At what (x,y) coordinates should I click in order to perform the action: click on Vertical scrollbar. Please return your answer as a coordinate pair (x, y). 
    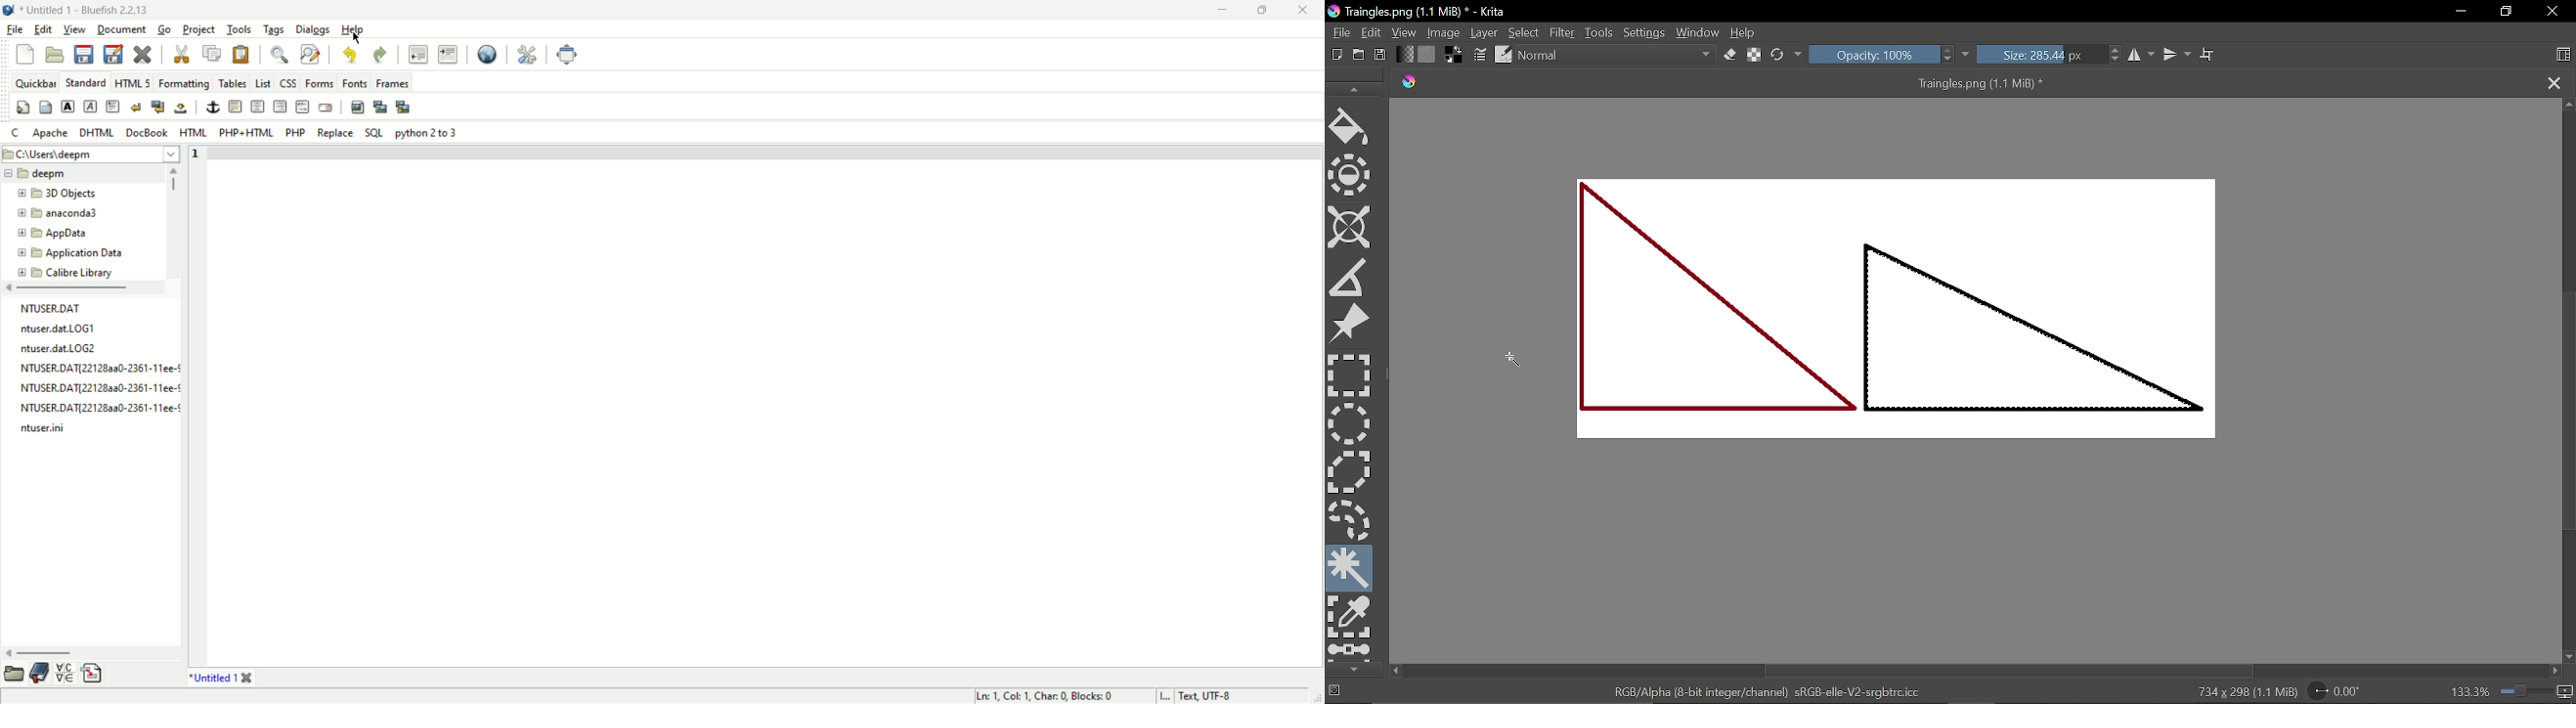
    Looking at the image, I should click on (2568, 413).